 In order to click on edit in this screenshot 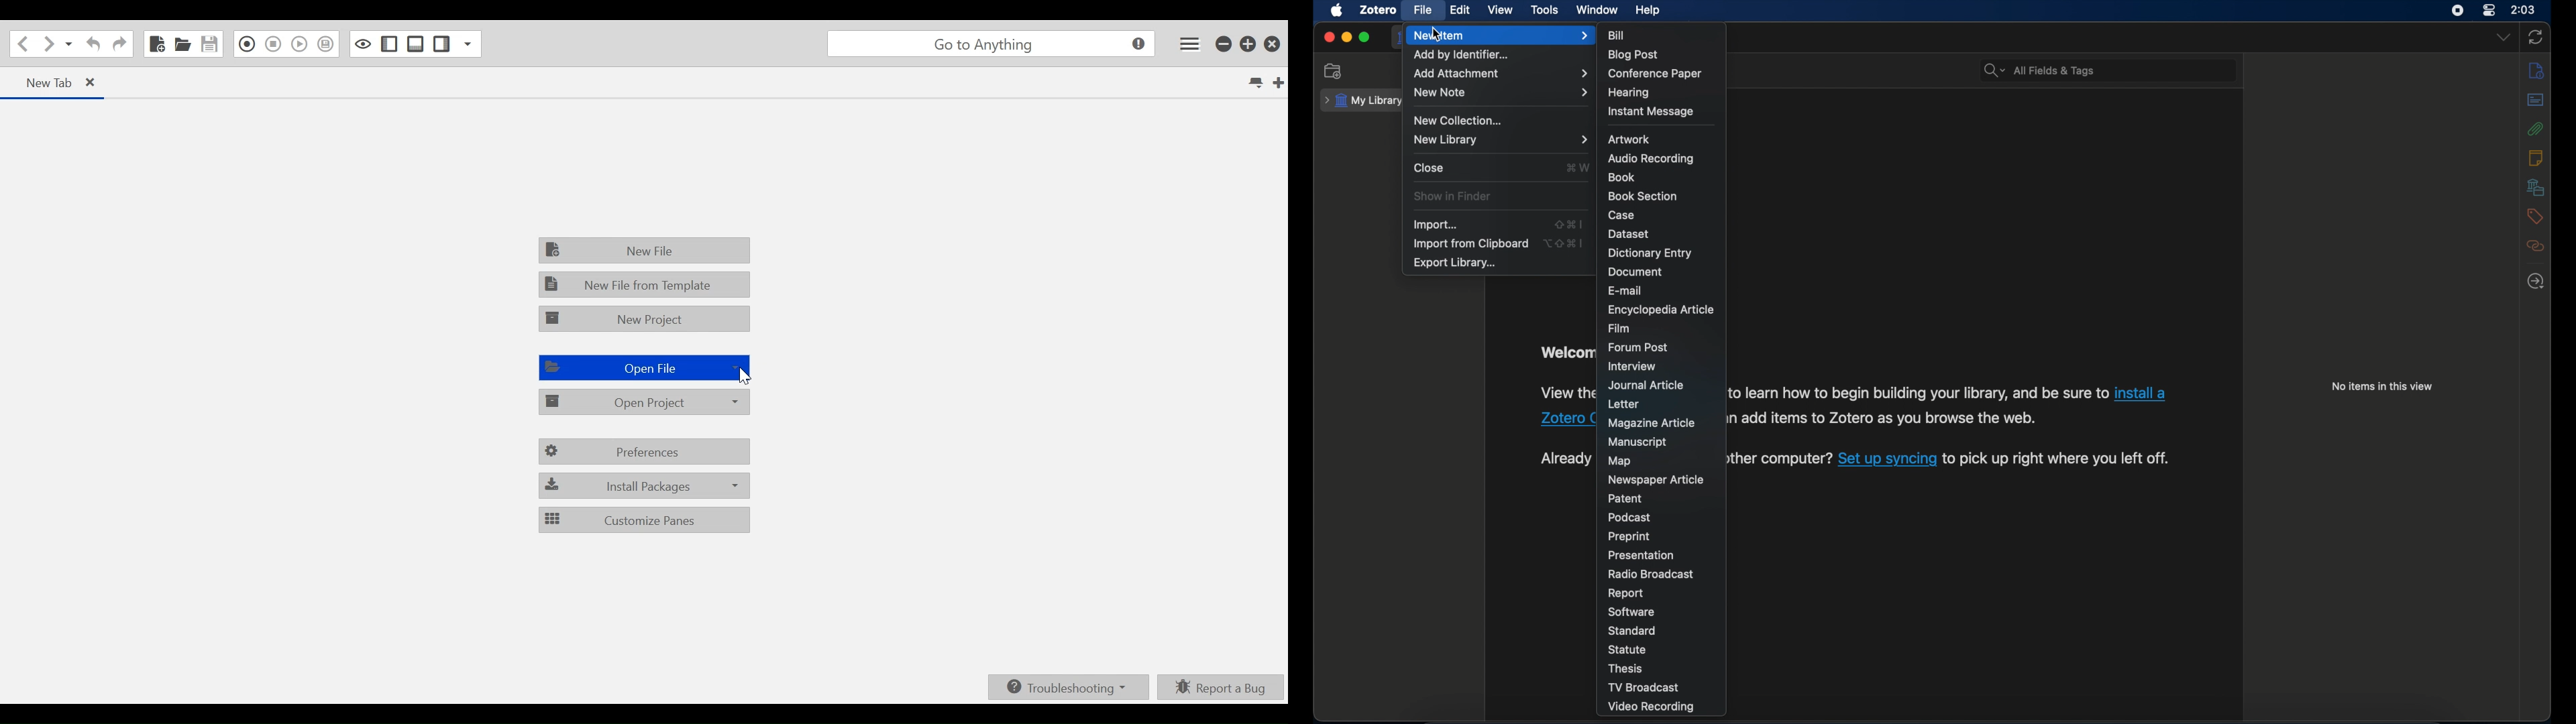, I will do `click(1460, 11)`.